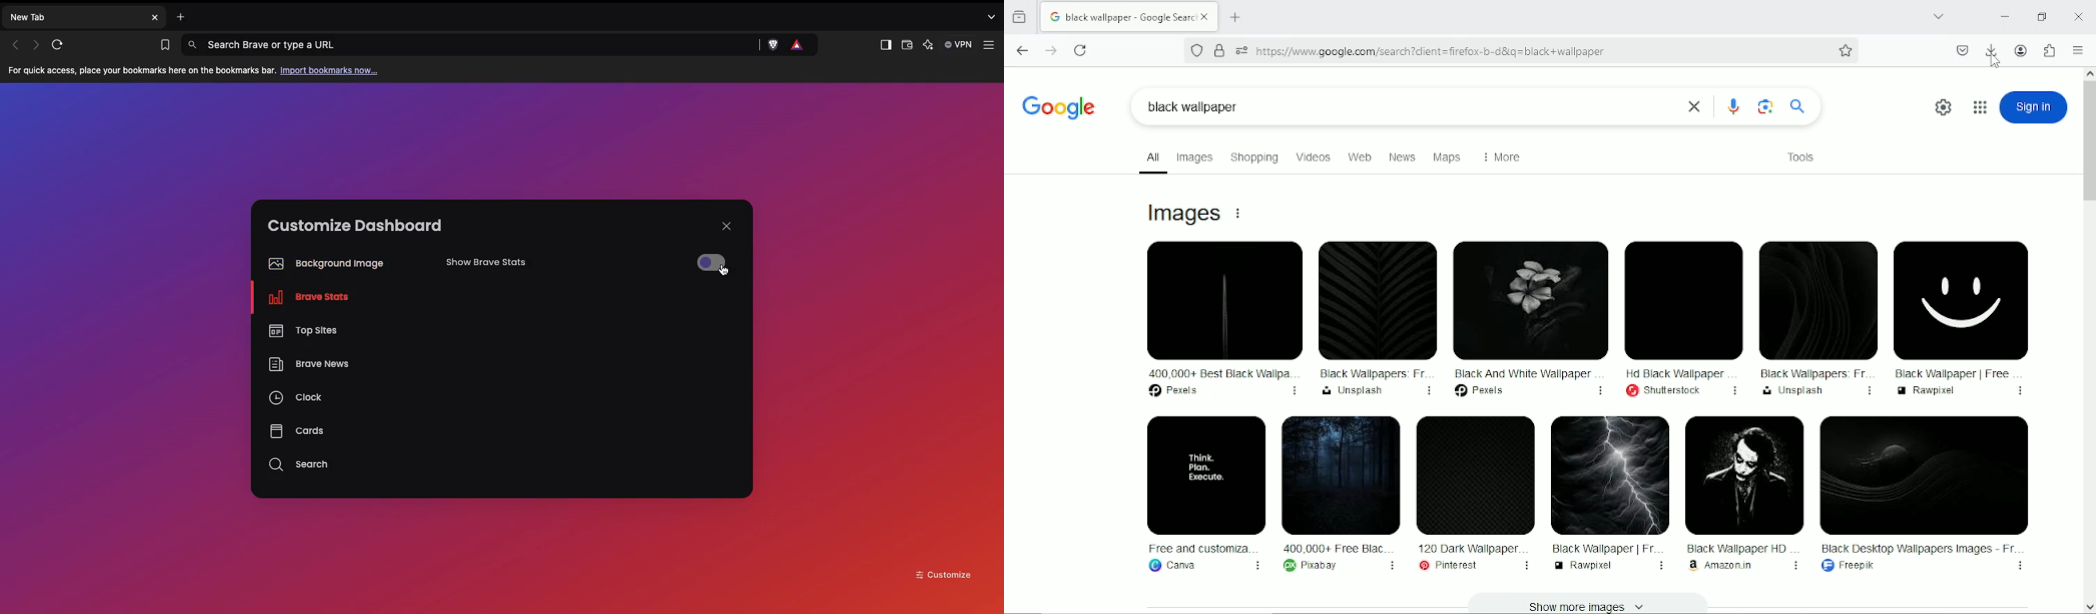 The image size is (2100, 616). I want to click on close tab, so click(1207, 17).